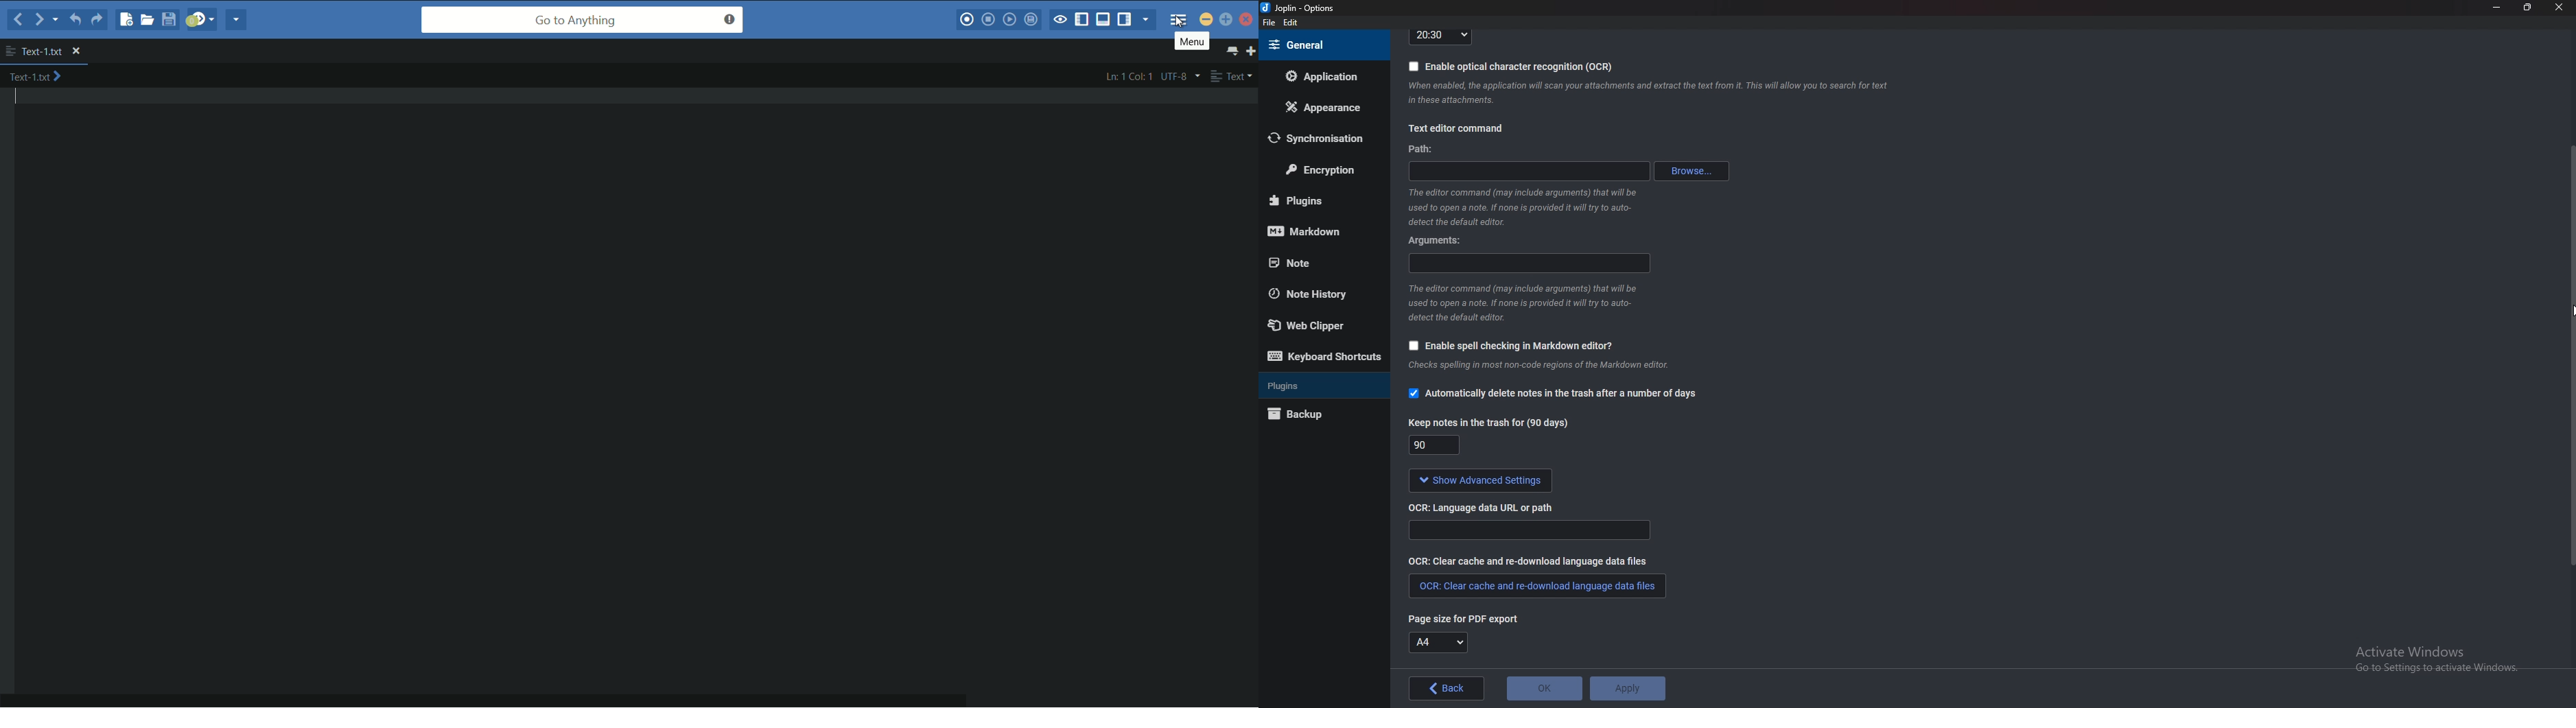 The image size is (2576, 728). What do you see at coordinates (1193, 41) in the screenshot?
I see `menu pop up` at bounding box center [1193, 41].